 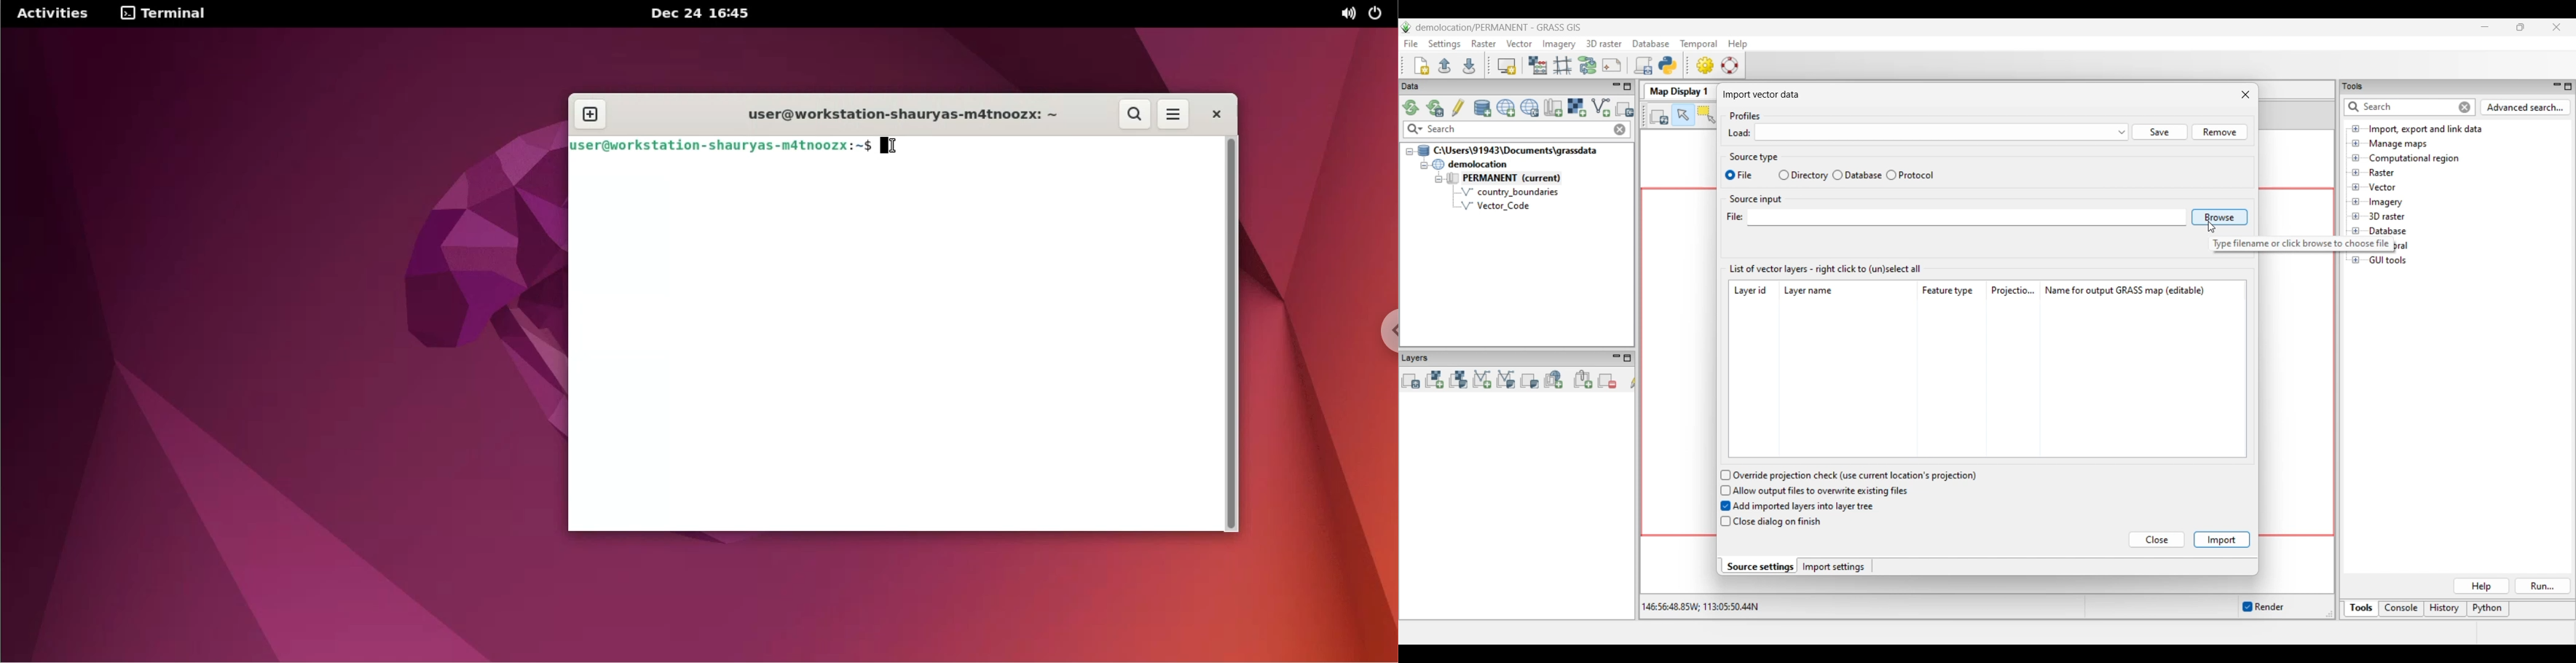 I want to click on select, so click(x=1781, y=176).